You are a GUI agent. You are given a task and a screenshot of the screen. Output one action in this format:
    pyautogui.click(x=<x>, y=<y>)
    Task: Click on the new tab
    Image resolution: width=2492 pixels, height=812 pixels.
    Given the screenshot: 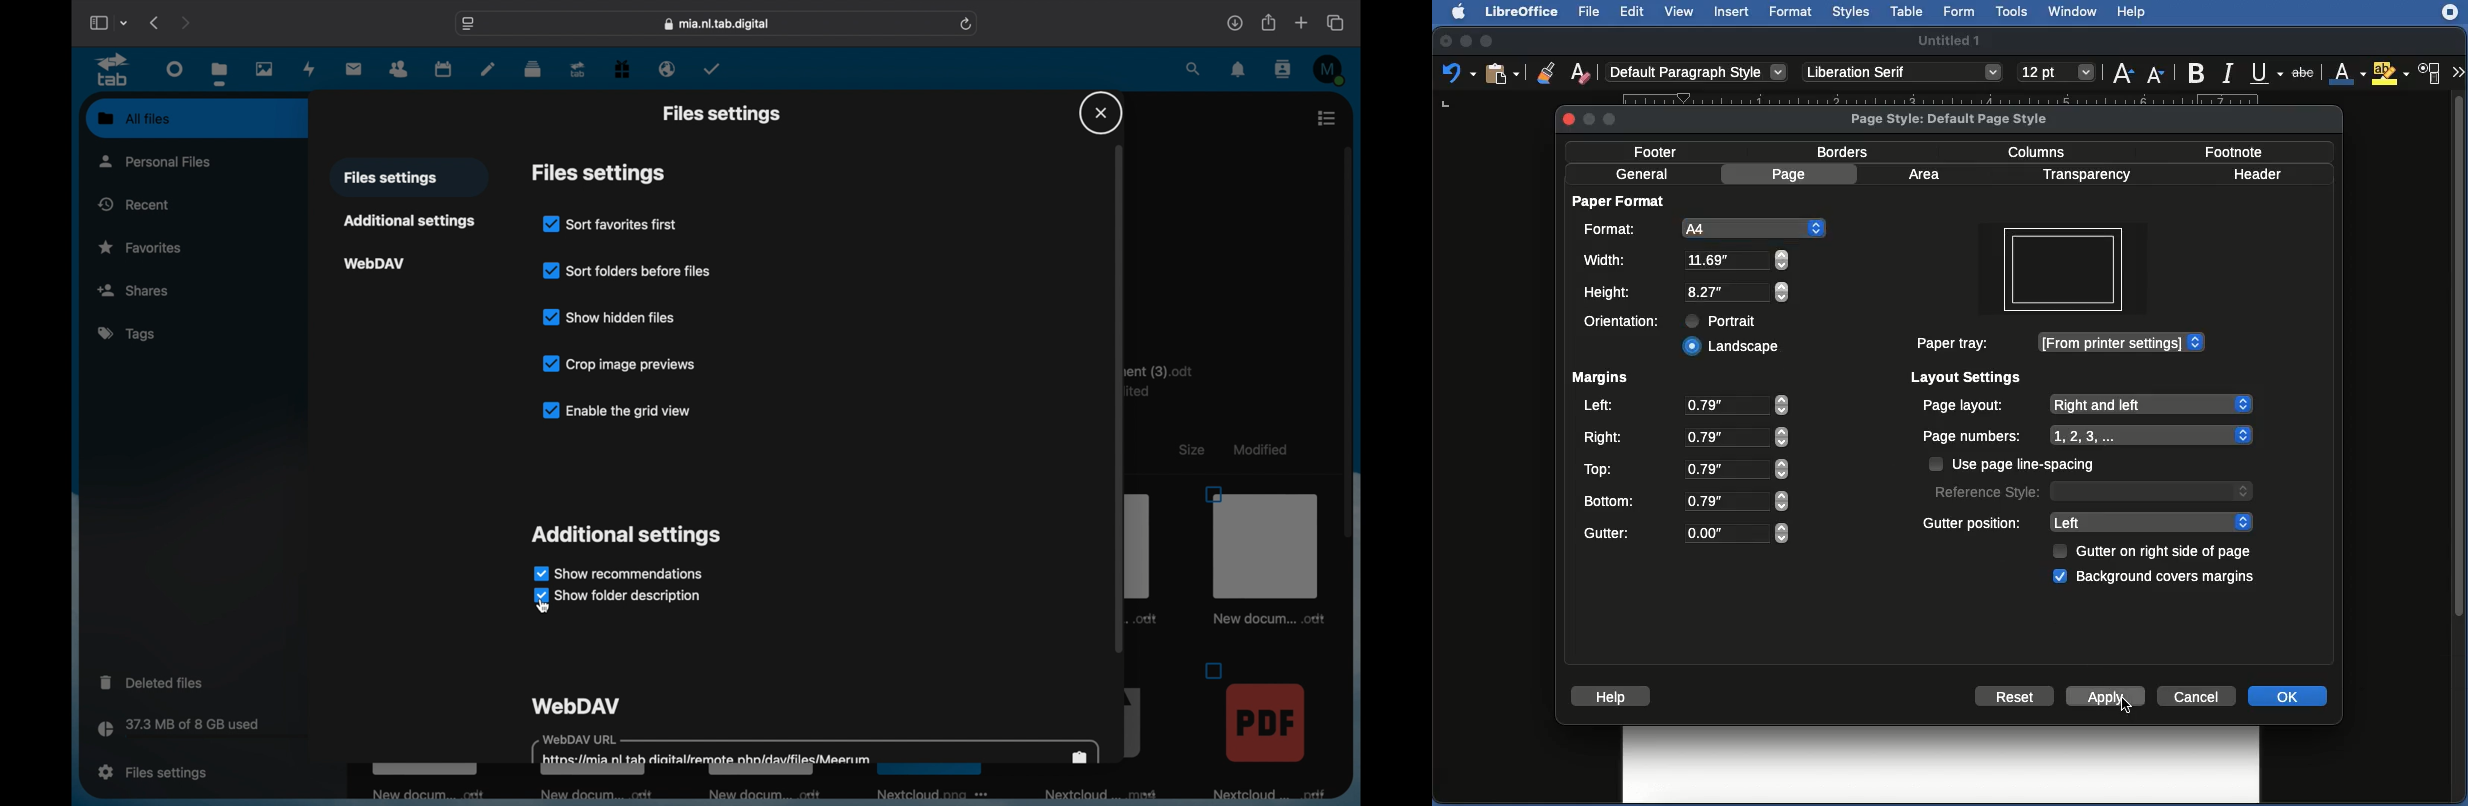 What is the action you would take?
    pyautogui.click(x=1302, y=22)
    